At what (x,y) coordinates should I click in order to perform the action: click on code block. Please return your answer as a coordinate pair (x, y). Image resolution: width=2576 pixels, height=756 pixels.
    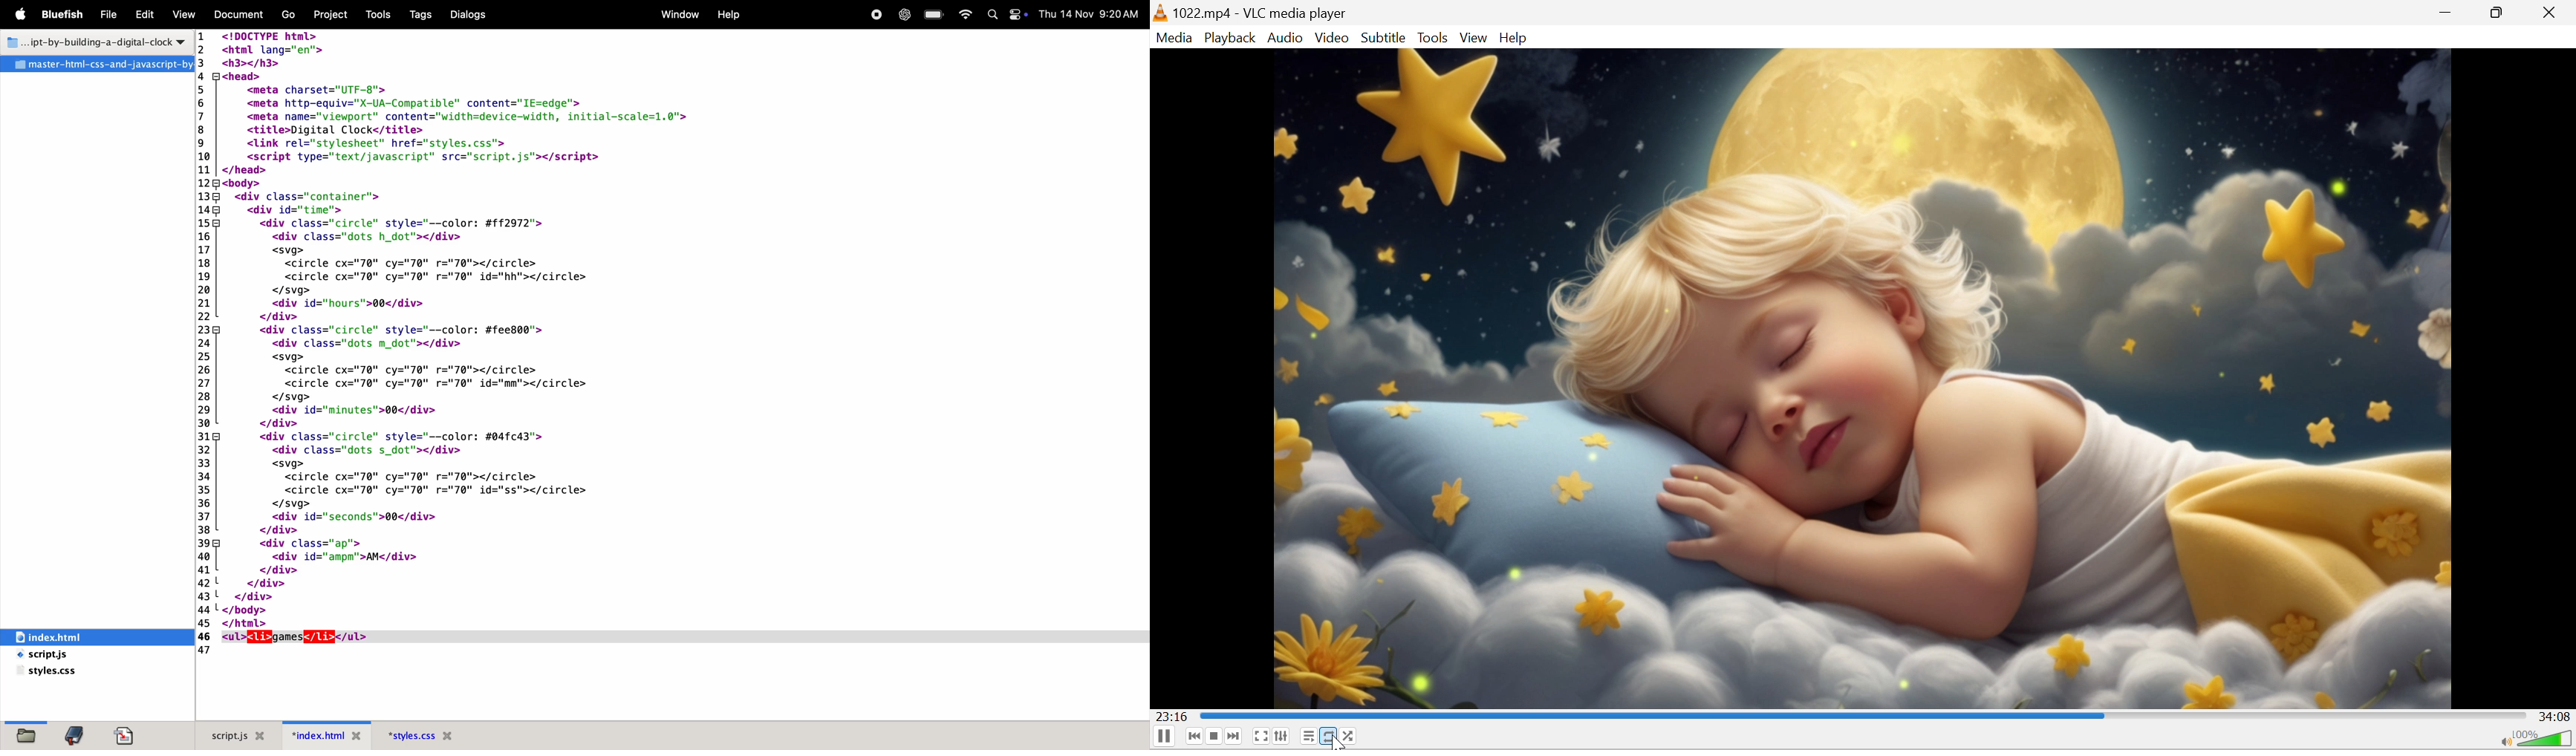
    Looking at the image, I should click on (517, 329).